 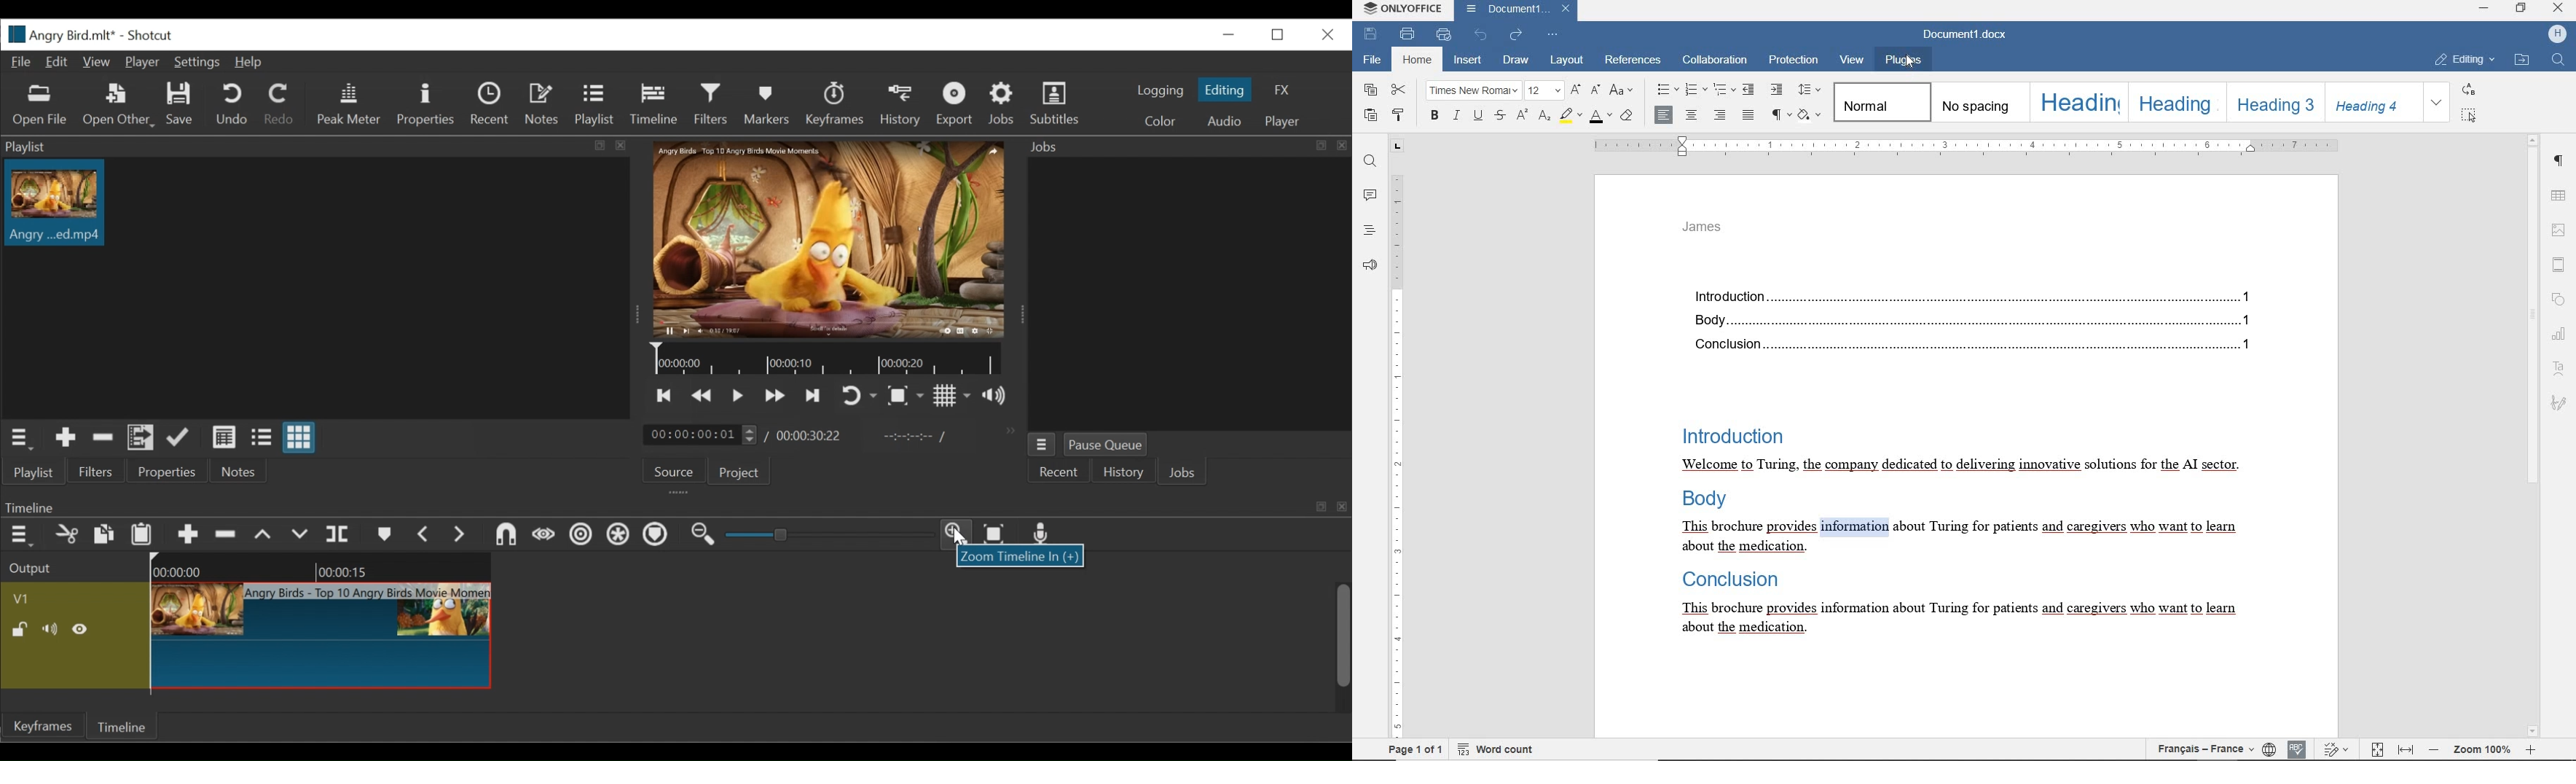 I want to click on Properties, so click(x=170, y=471).